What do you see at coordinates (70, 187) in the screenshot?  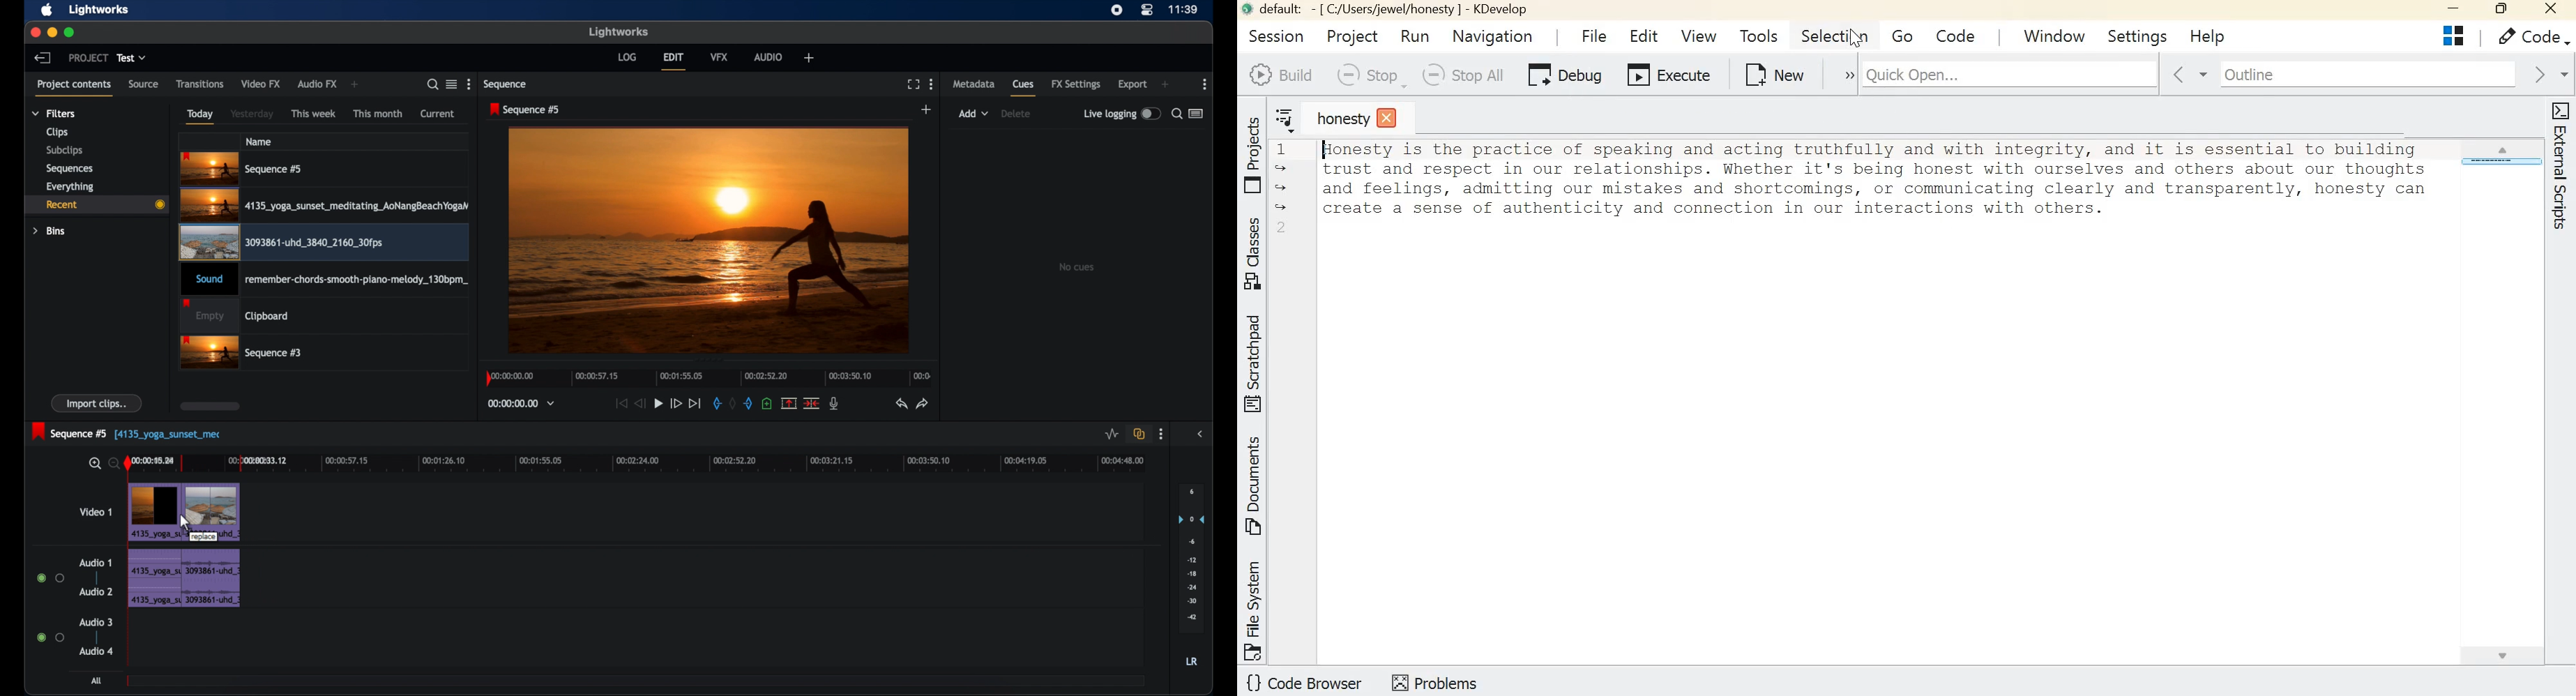 I see `everything` at bounding box center [70, 187].